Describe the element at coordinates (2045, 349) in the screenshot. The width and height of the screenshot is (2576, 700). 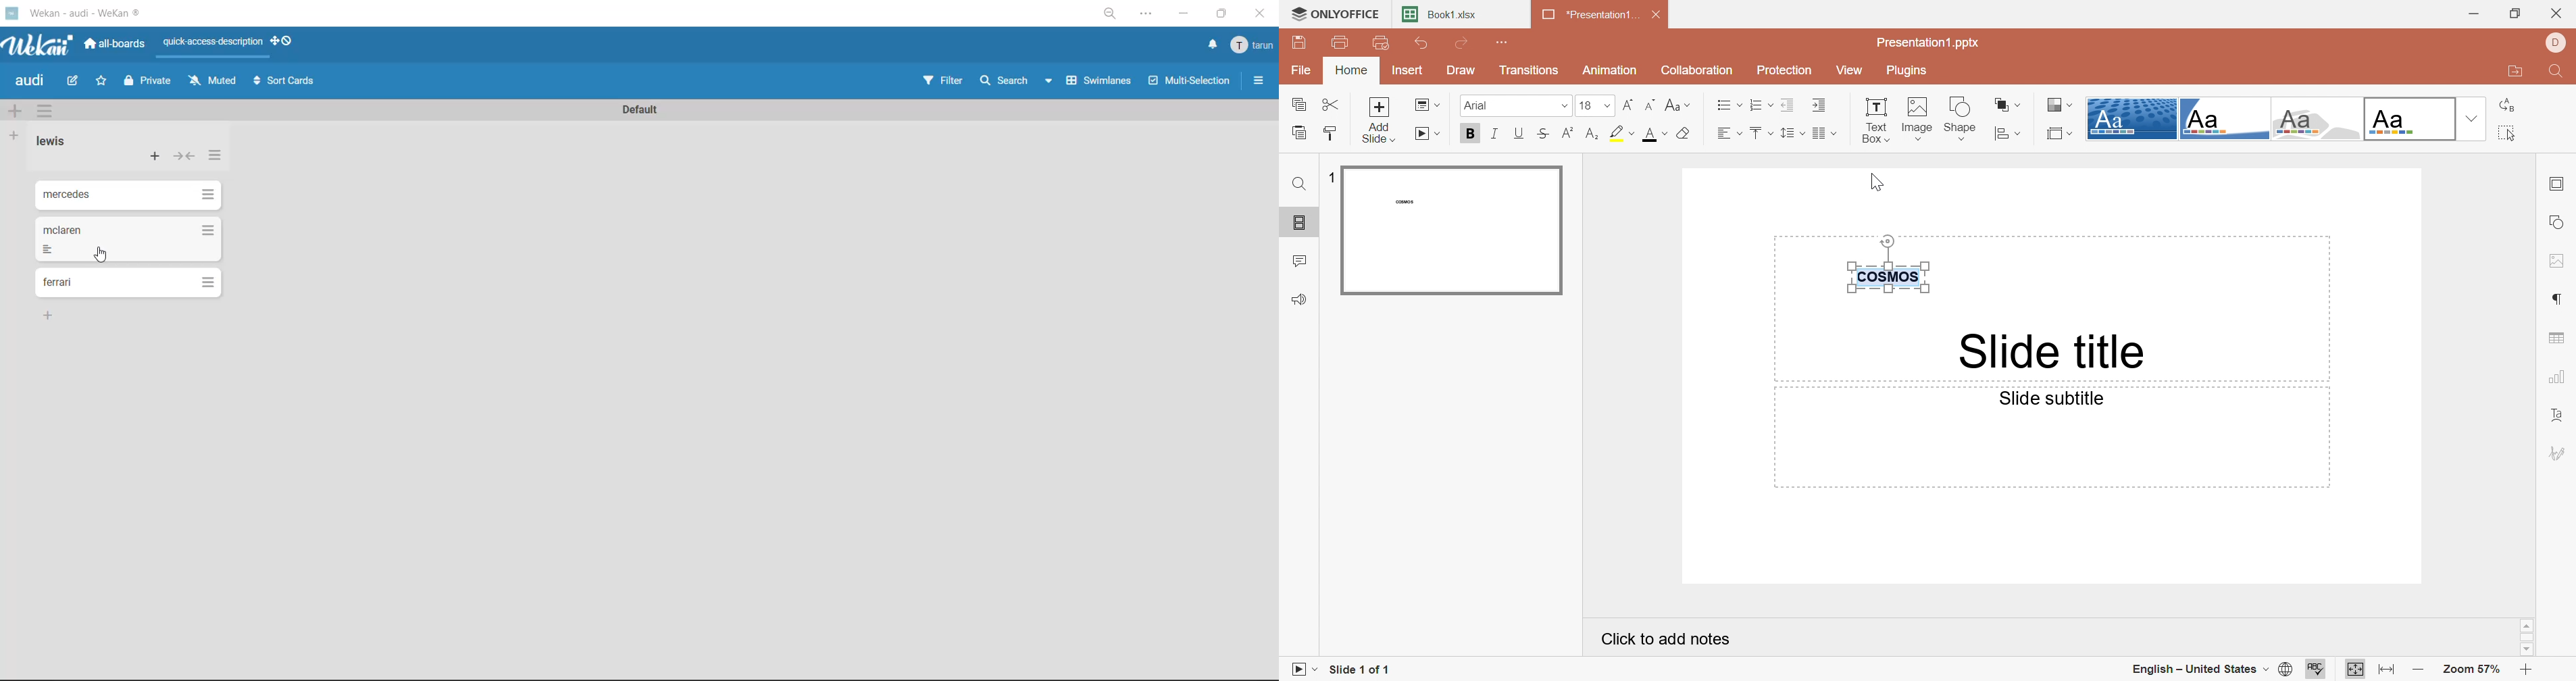
I see `Side title` at that location.